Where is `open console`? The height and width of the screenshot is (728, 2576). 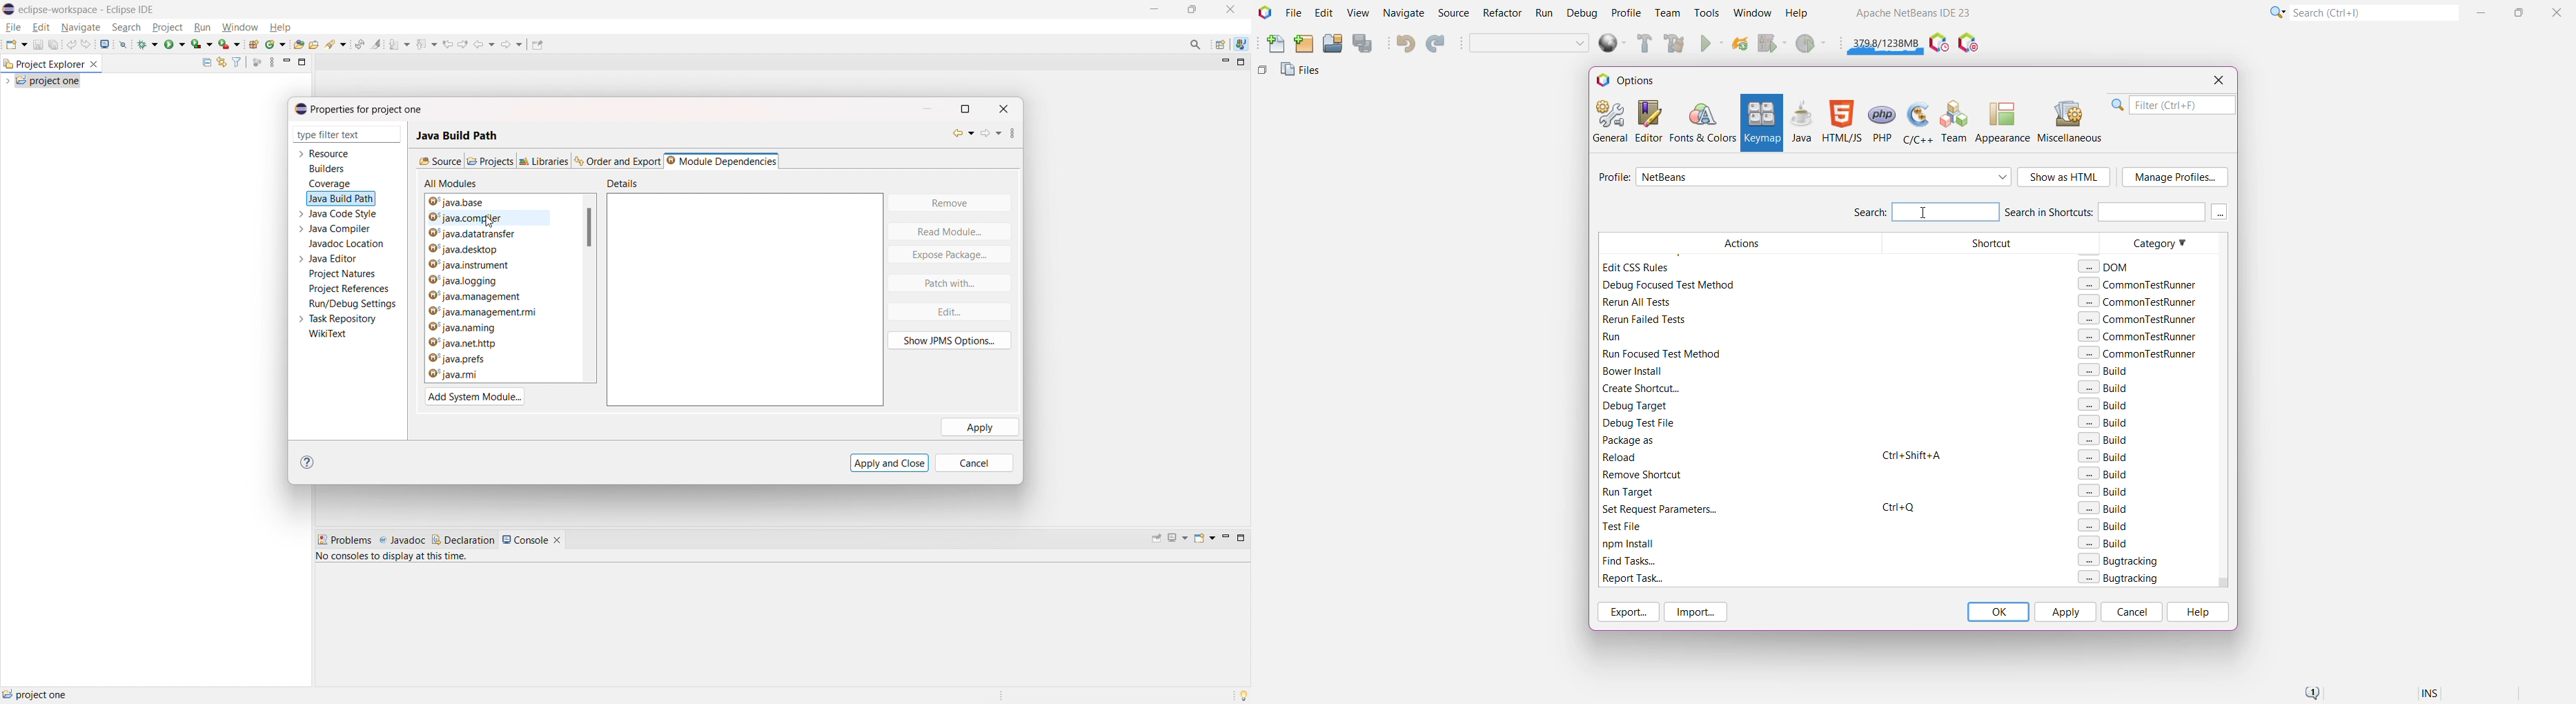
open console is located at coordinates (106, 44).